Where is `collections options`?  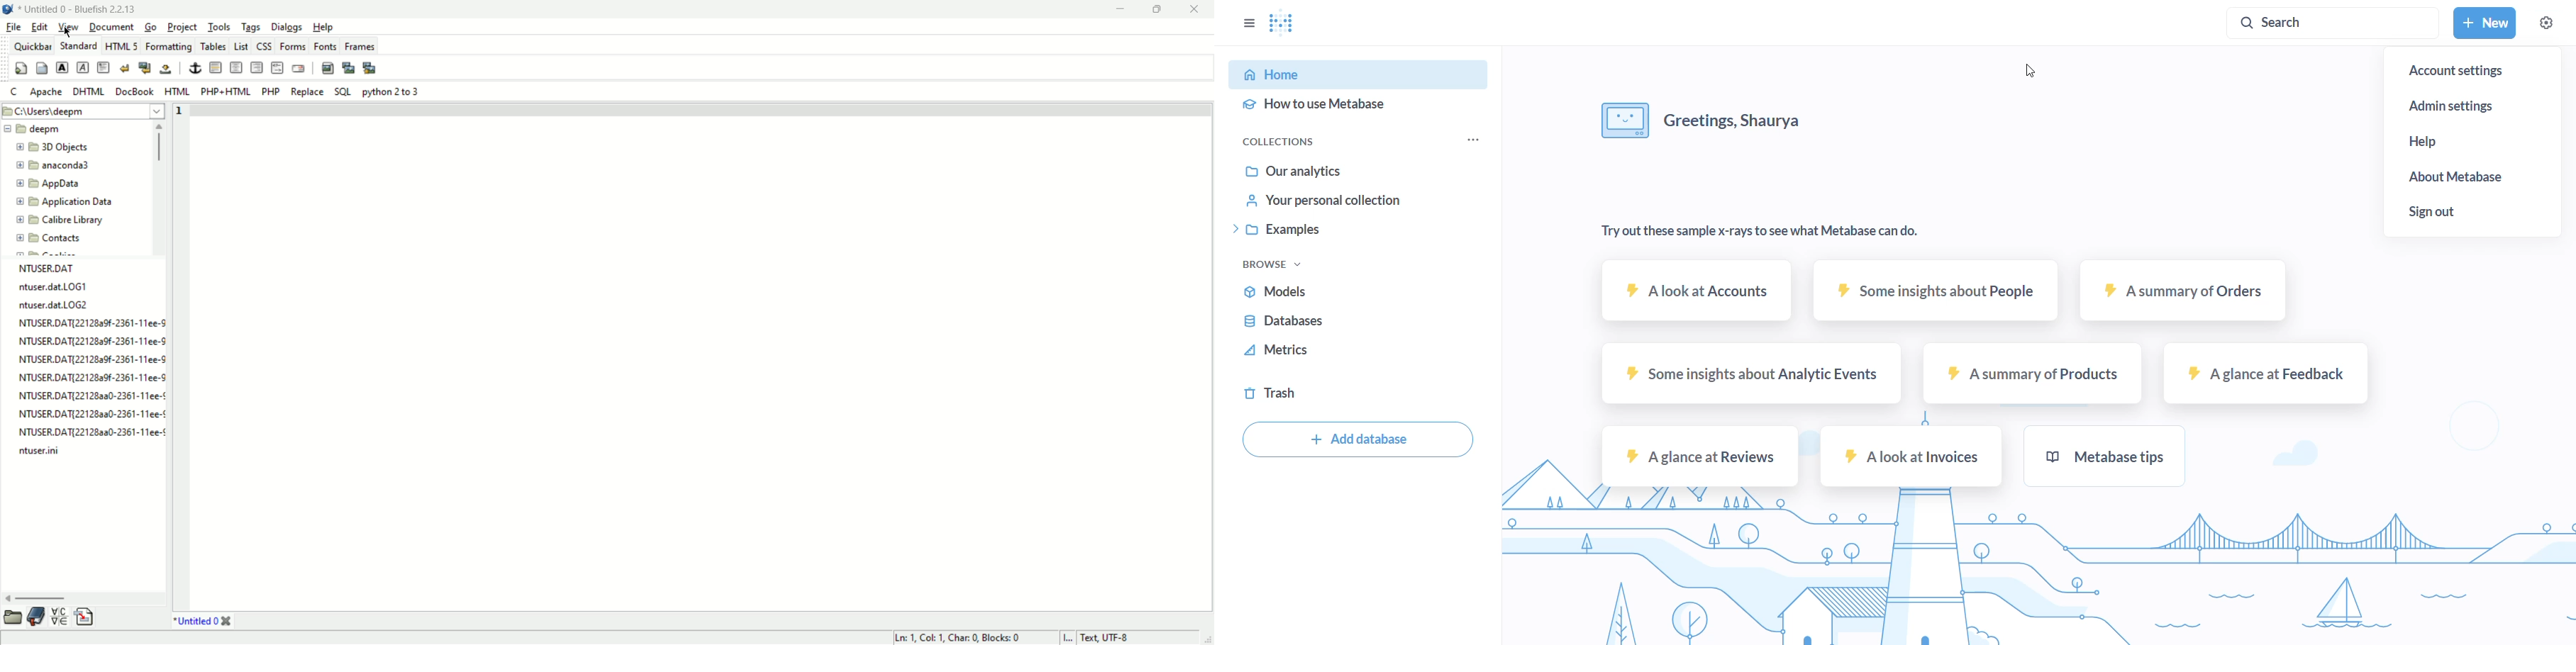
collections options is located at coordinates (1475, 141).